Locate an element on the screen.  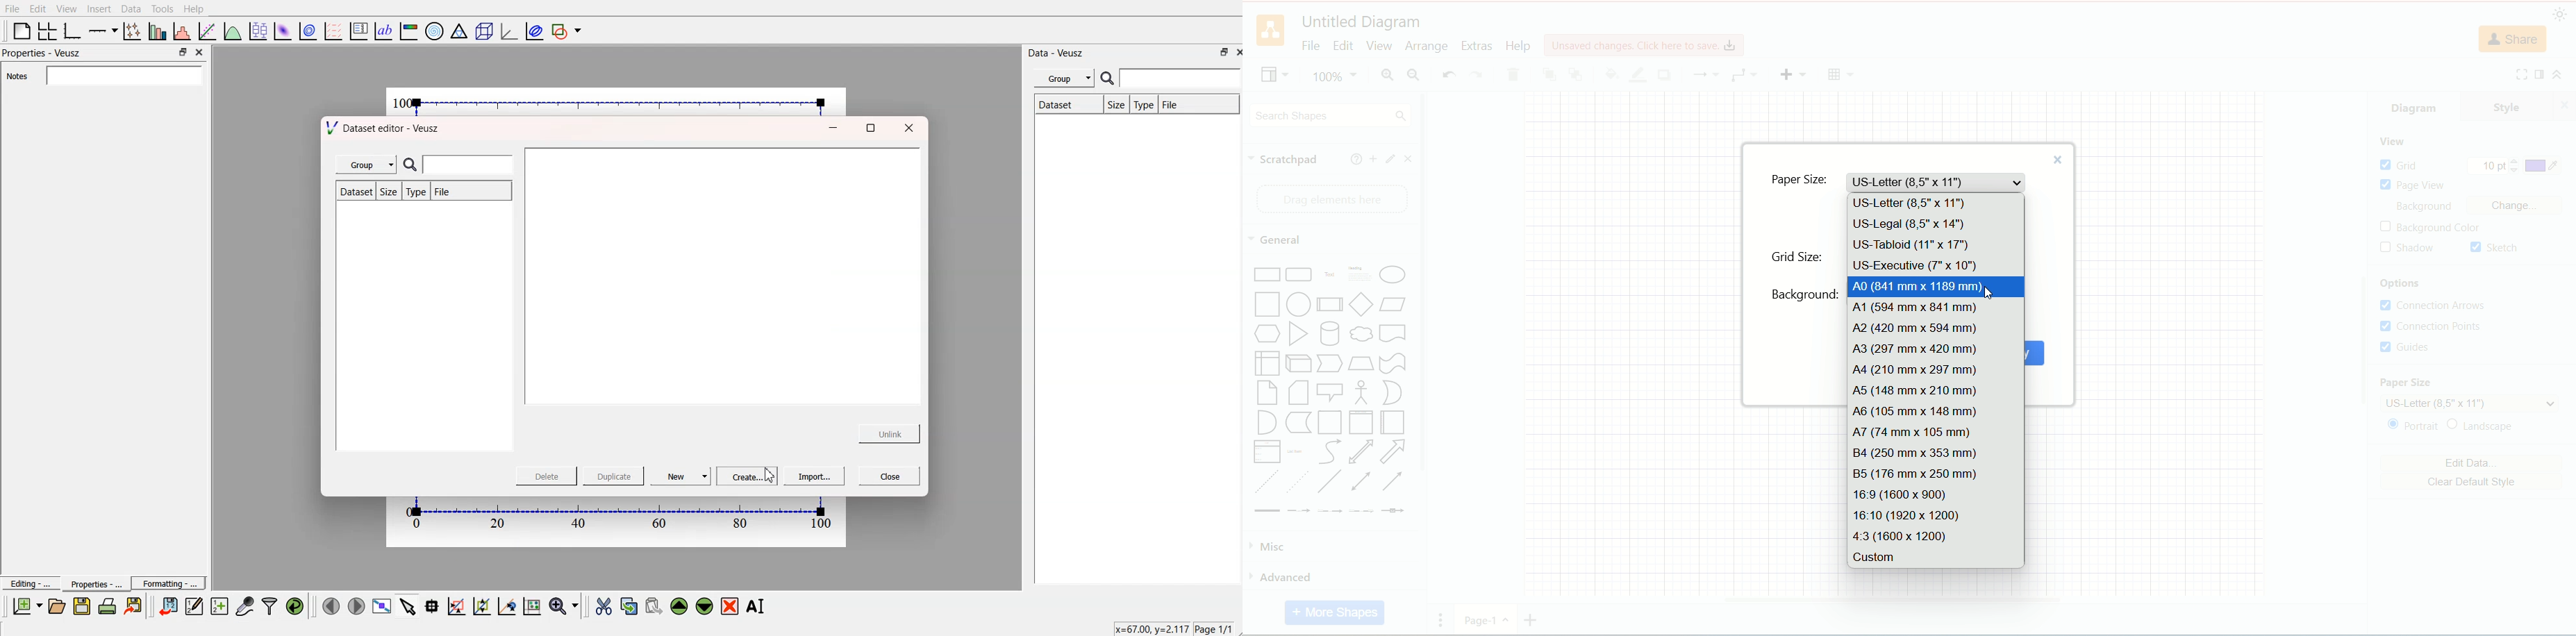
Horizontal Container is located at coordinates (1393, 424).